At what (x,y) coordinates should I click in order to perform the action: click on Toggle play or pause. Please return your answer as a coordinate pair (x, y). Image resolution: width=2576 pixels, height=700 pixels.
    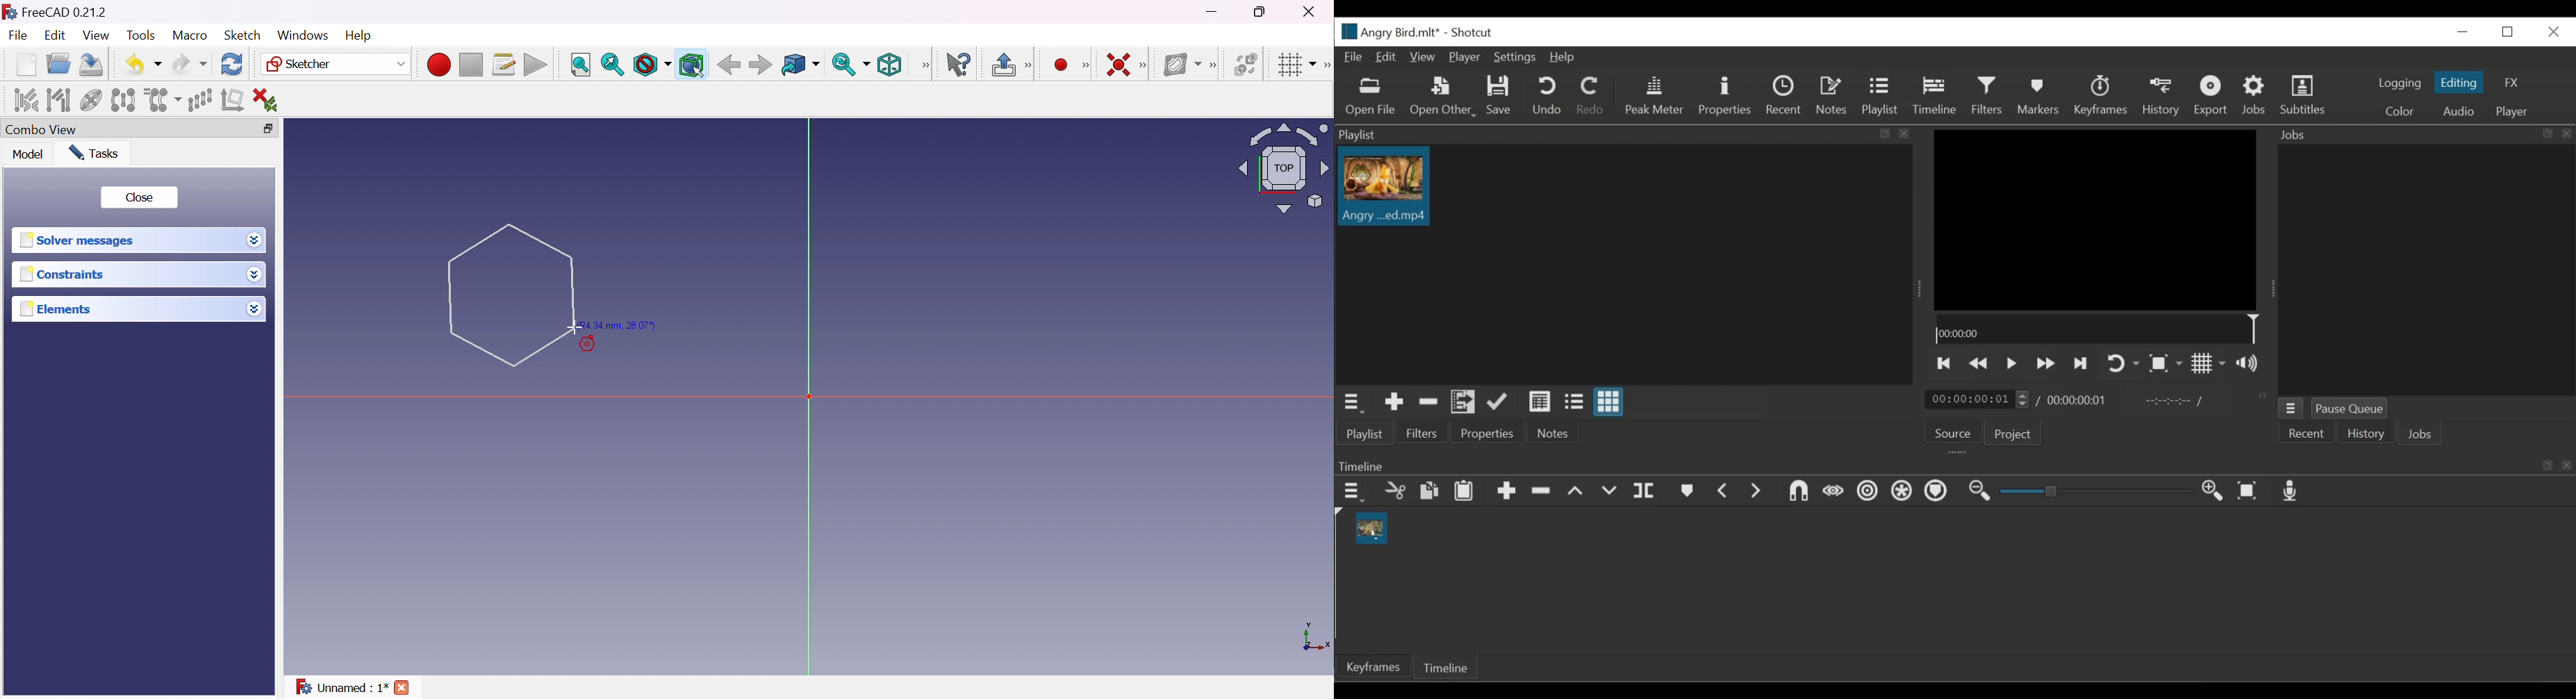
    Looking at the image, I should click on (2012, 365).